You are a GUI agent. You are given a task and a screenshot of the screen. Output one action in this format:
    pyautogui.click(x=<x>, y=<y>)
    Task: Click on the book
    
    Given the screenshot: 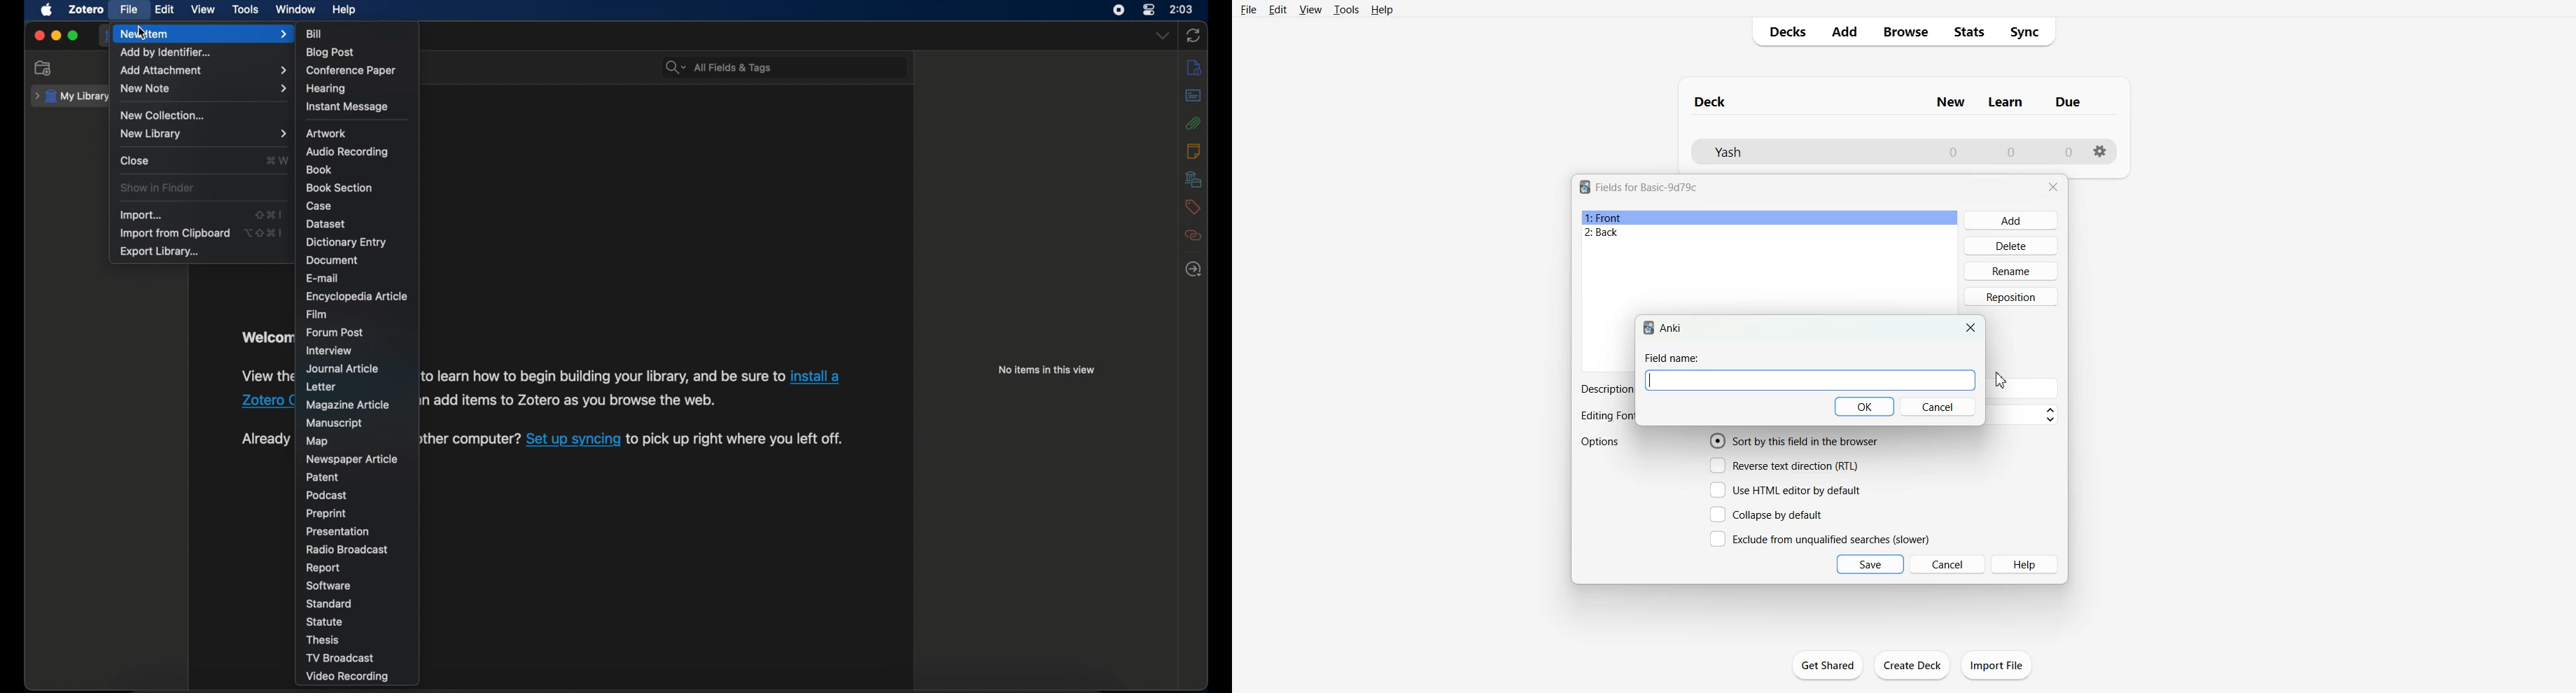 What is the action you would take?
    pyautogui.click(x=319, y=170)
    